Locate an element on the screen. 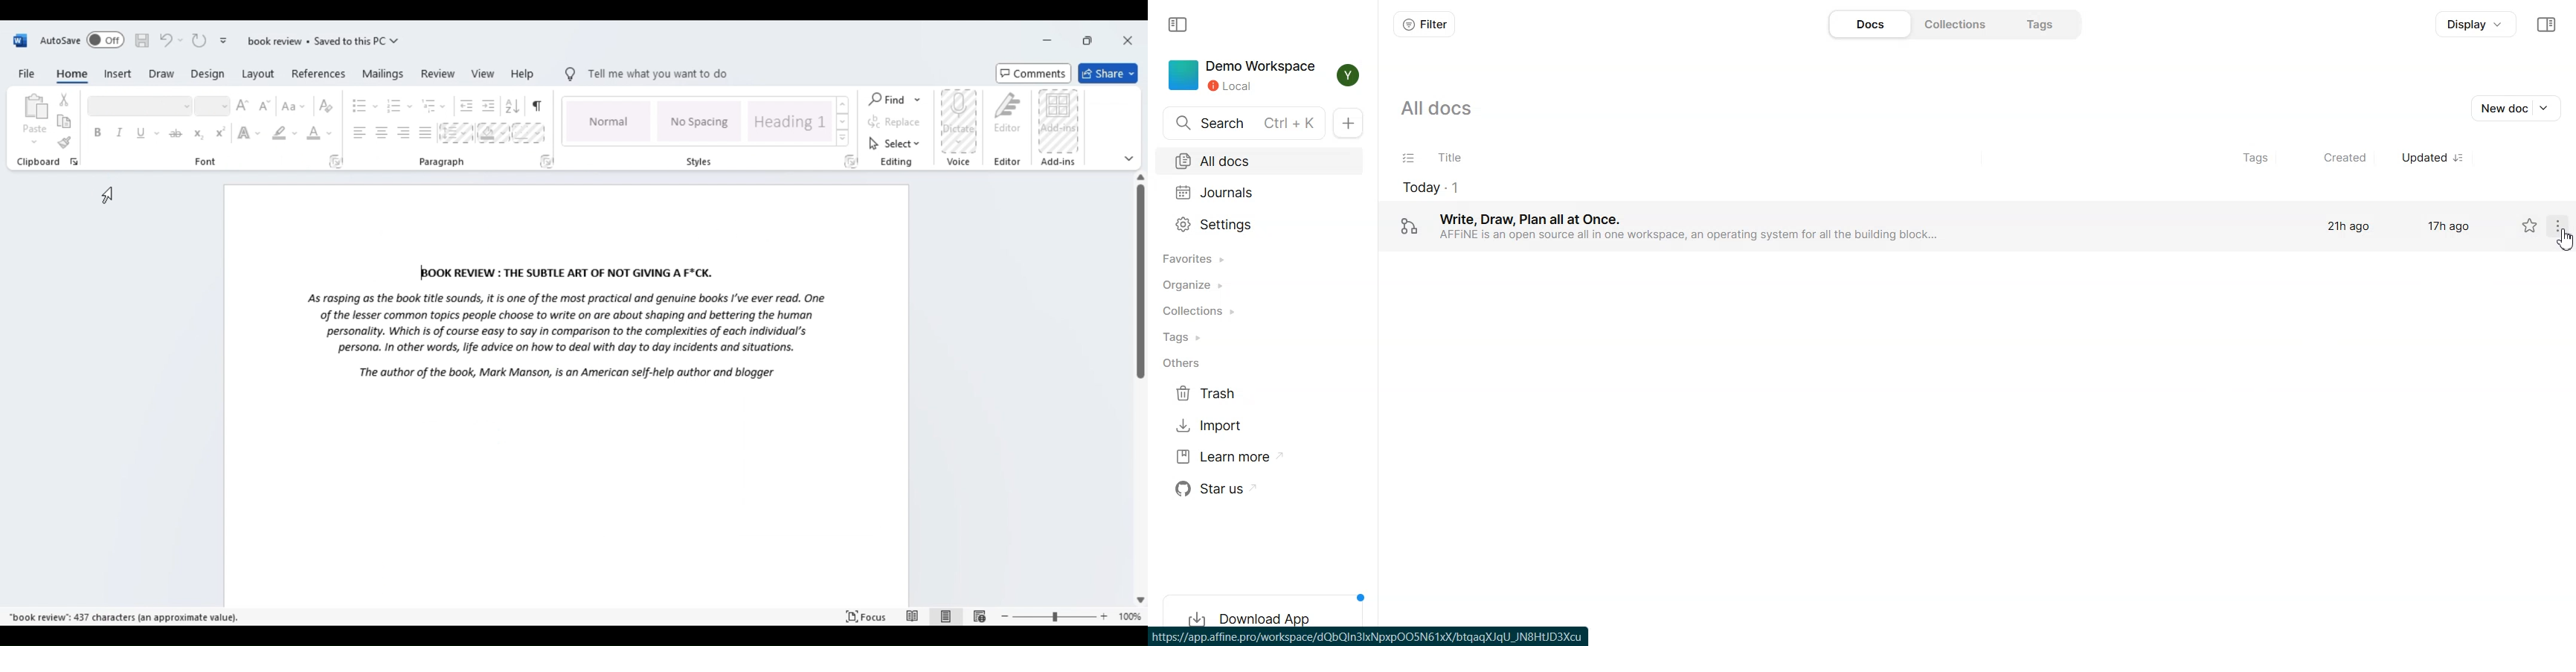 The width and height of the screenshot is (2576, 672). Design is located at coordinates (206, 75).